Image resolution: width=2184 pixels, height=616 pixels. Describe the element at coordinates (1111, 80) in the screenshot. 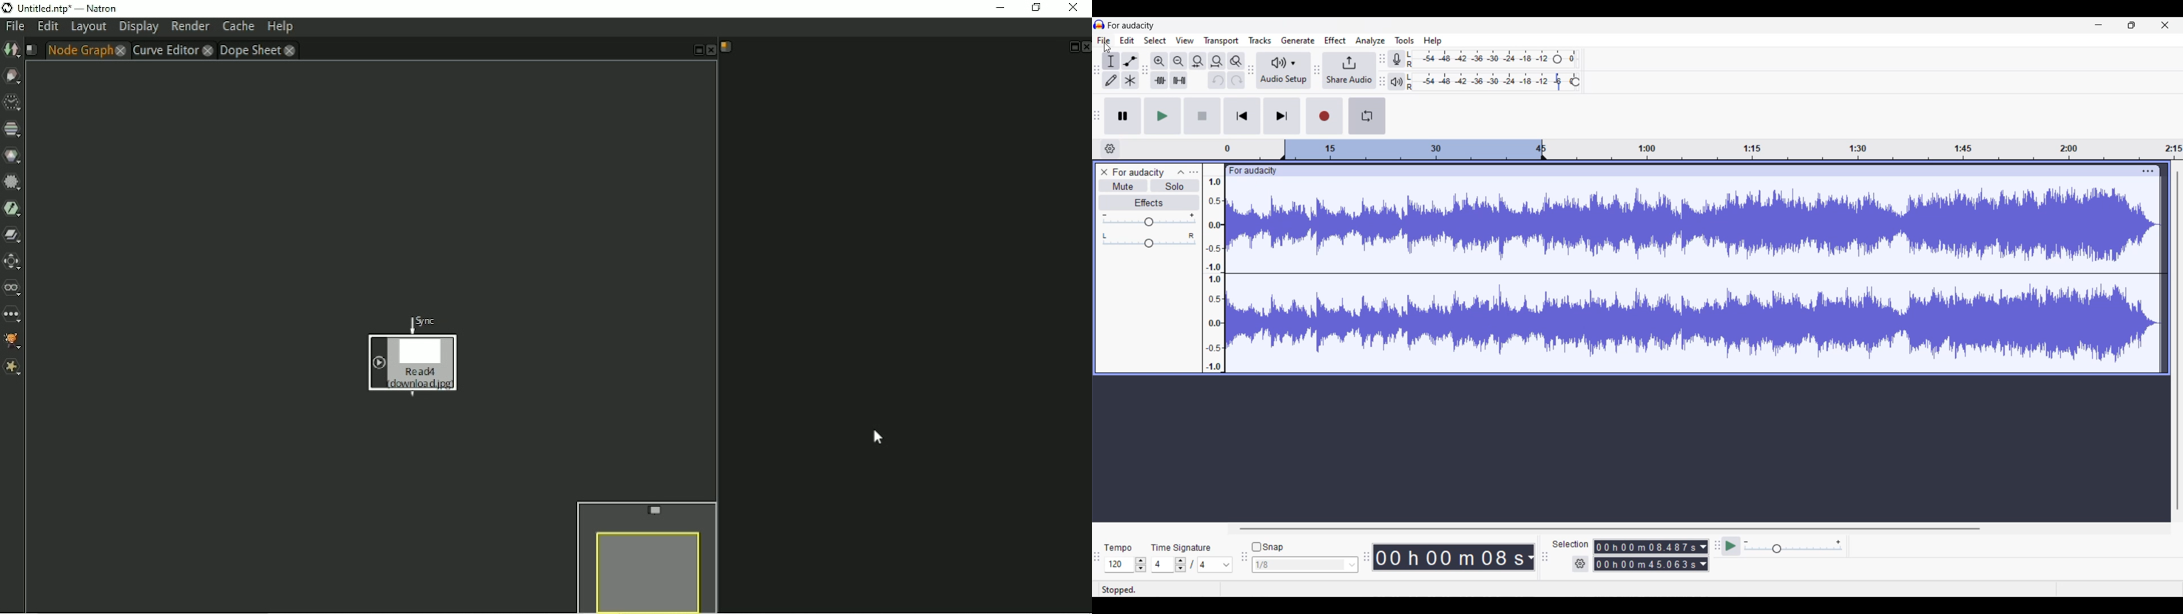

I see `Draw tool` at that location.